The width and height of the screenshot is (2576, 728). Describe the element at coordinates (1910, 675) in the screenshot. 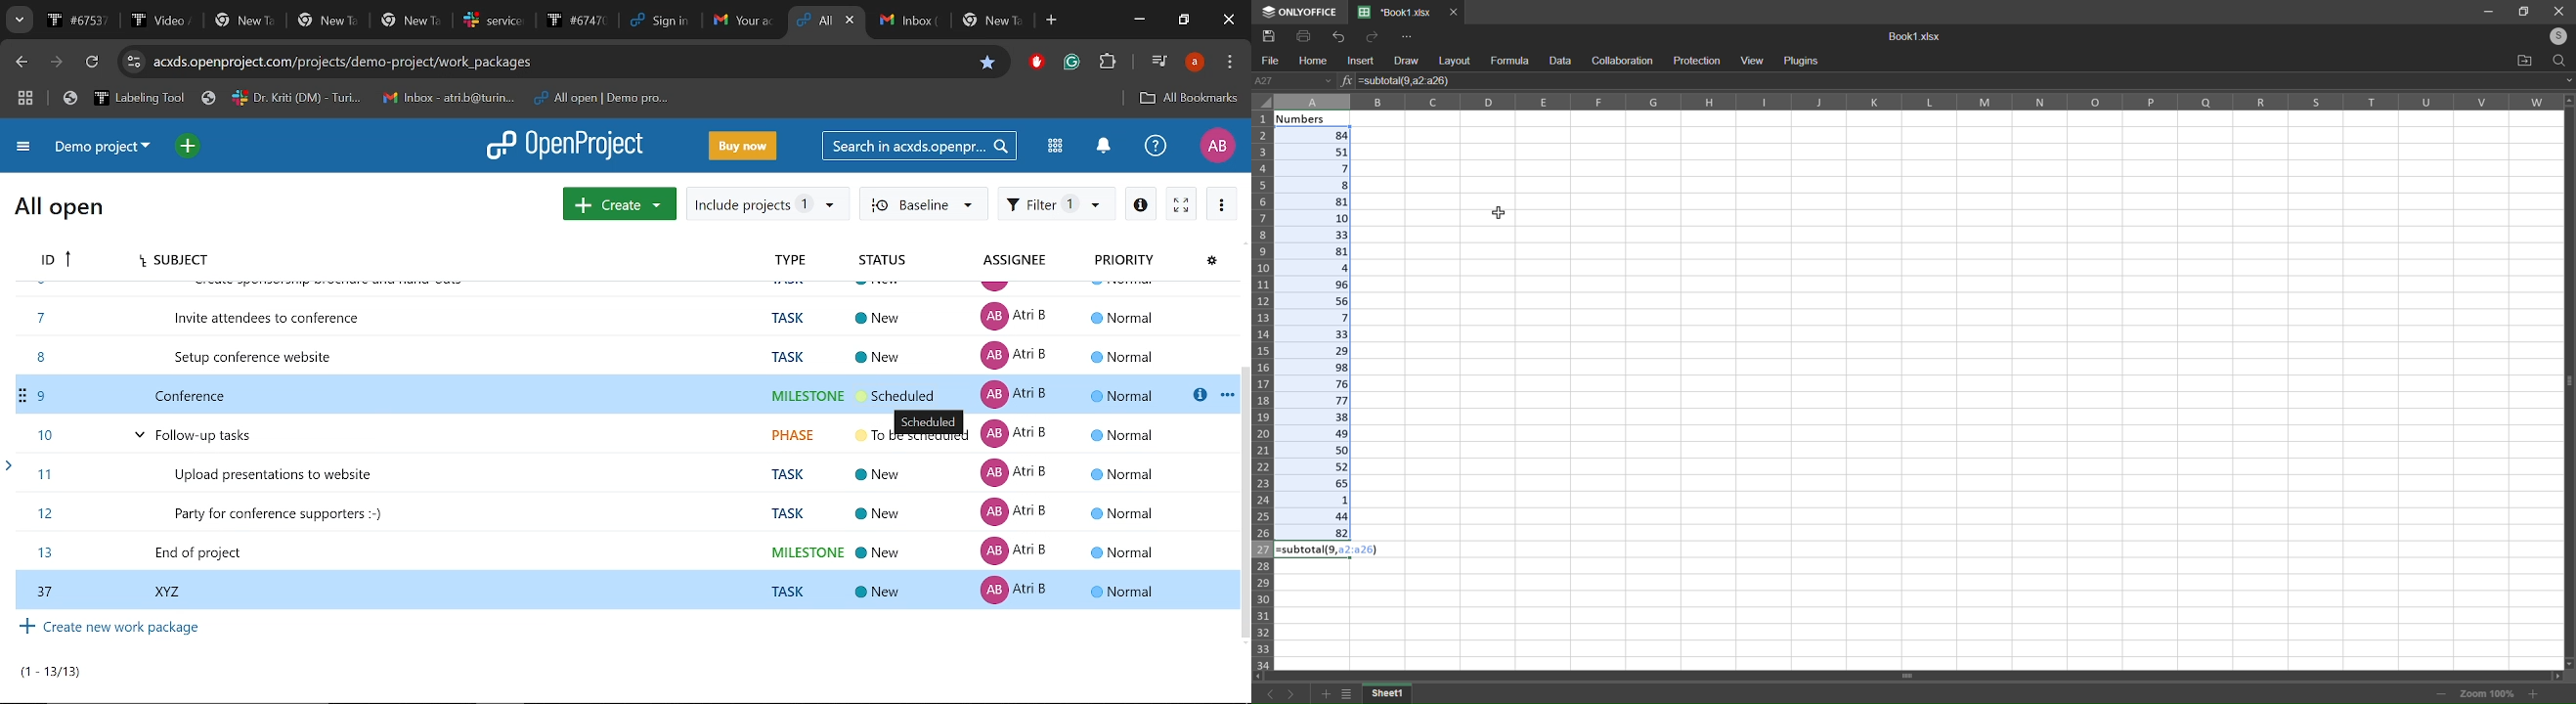

I see `horizontal scroll bar` at that location.